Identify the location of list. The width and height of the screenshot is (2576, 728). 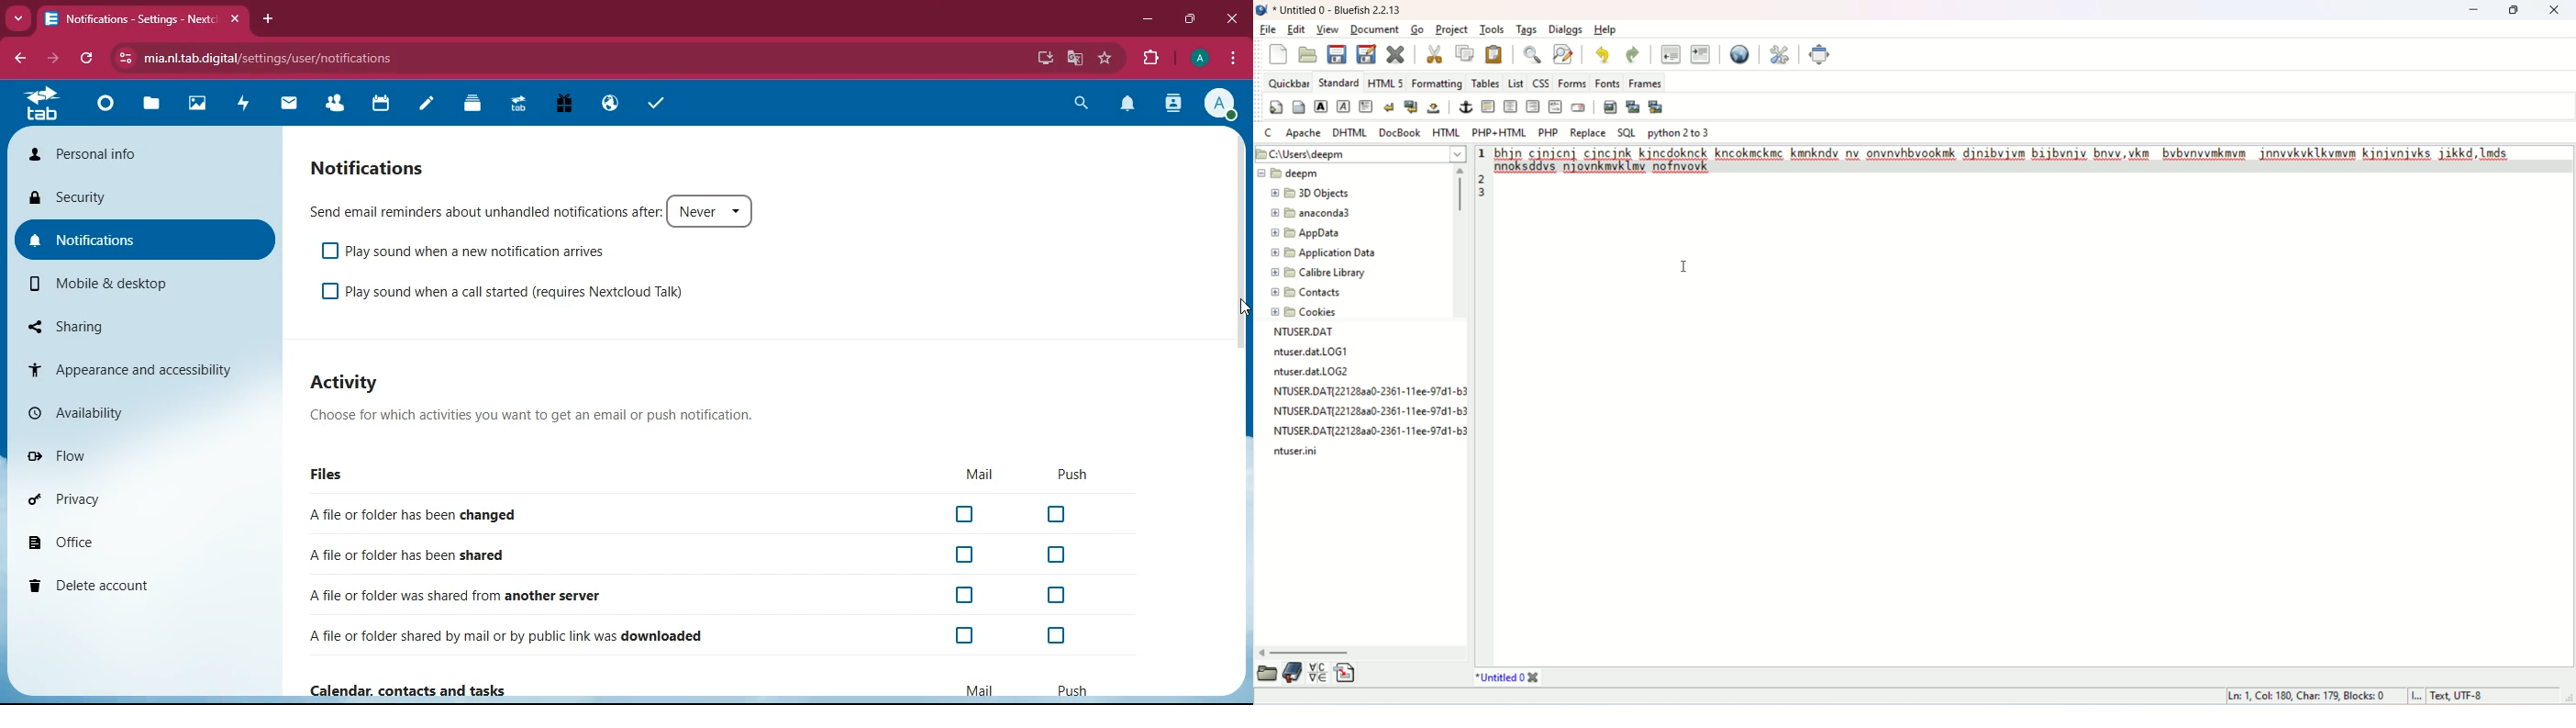
(1517, 81).